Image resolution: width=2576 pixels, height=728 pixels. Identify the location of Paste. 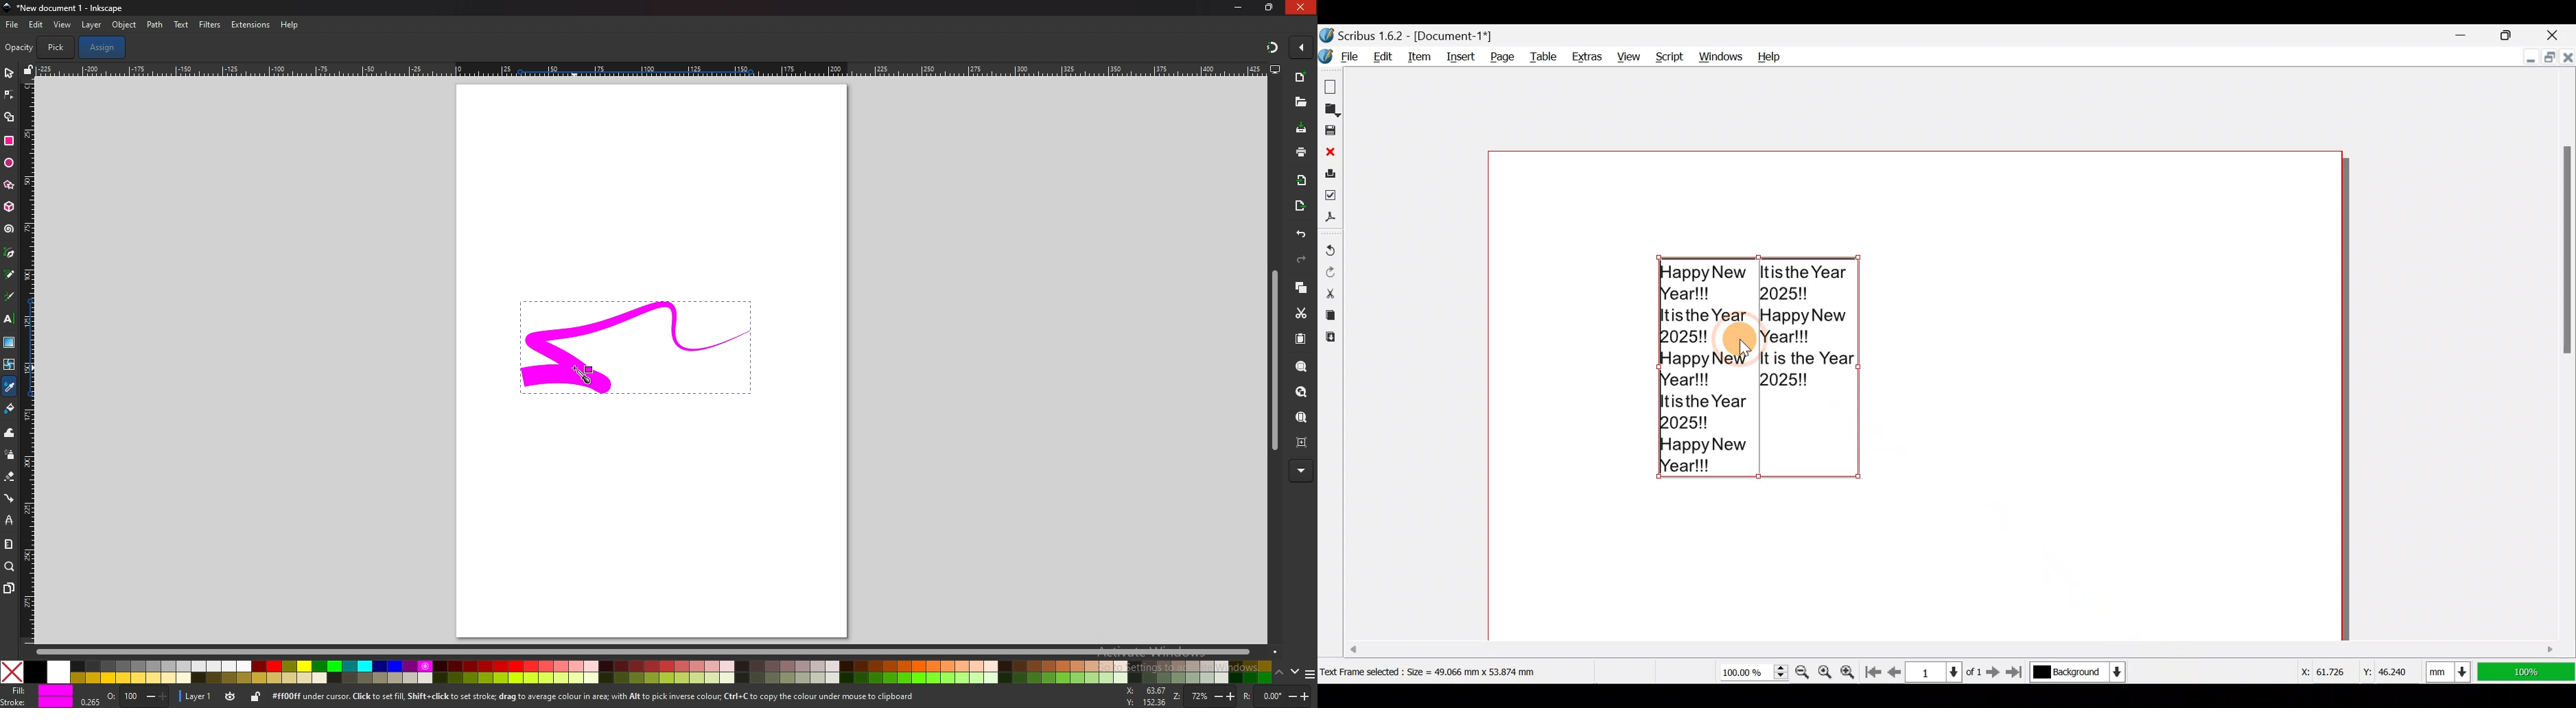
(1329, 339).